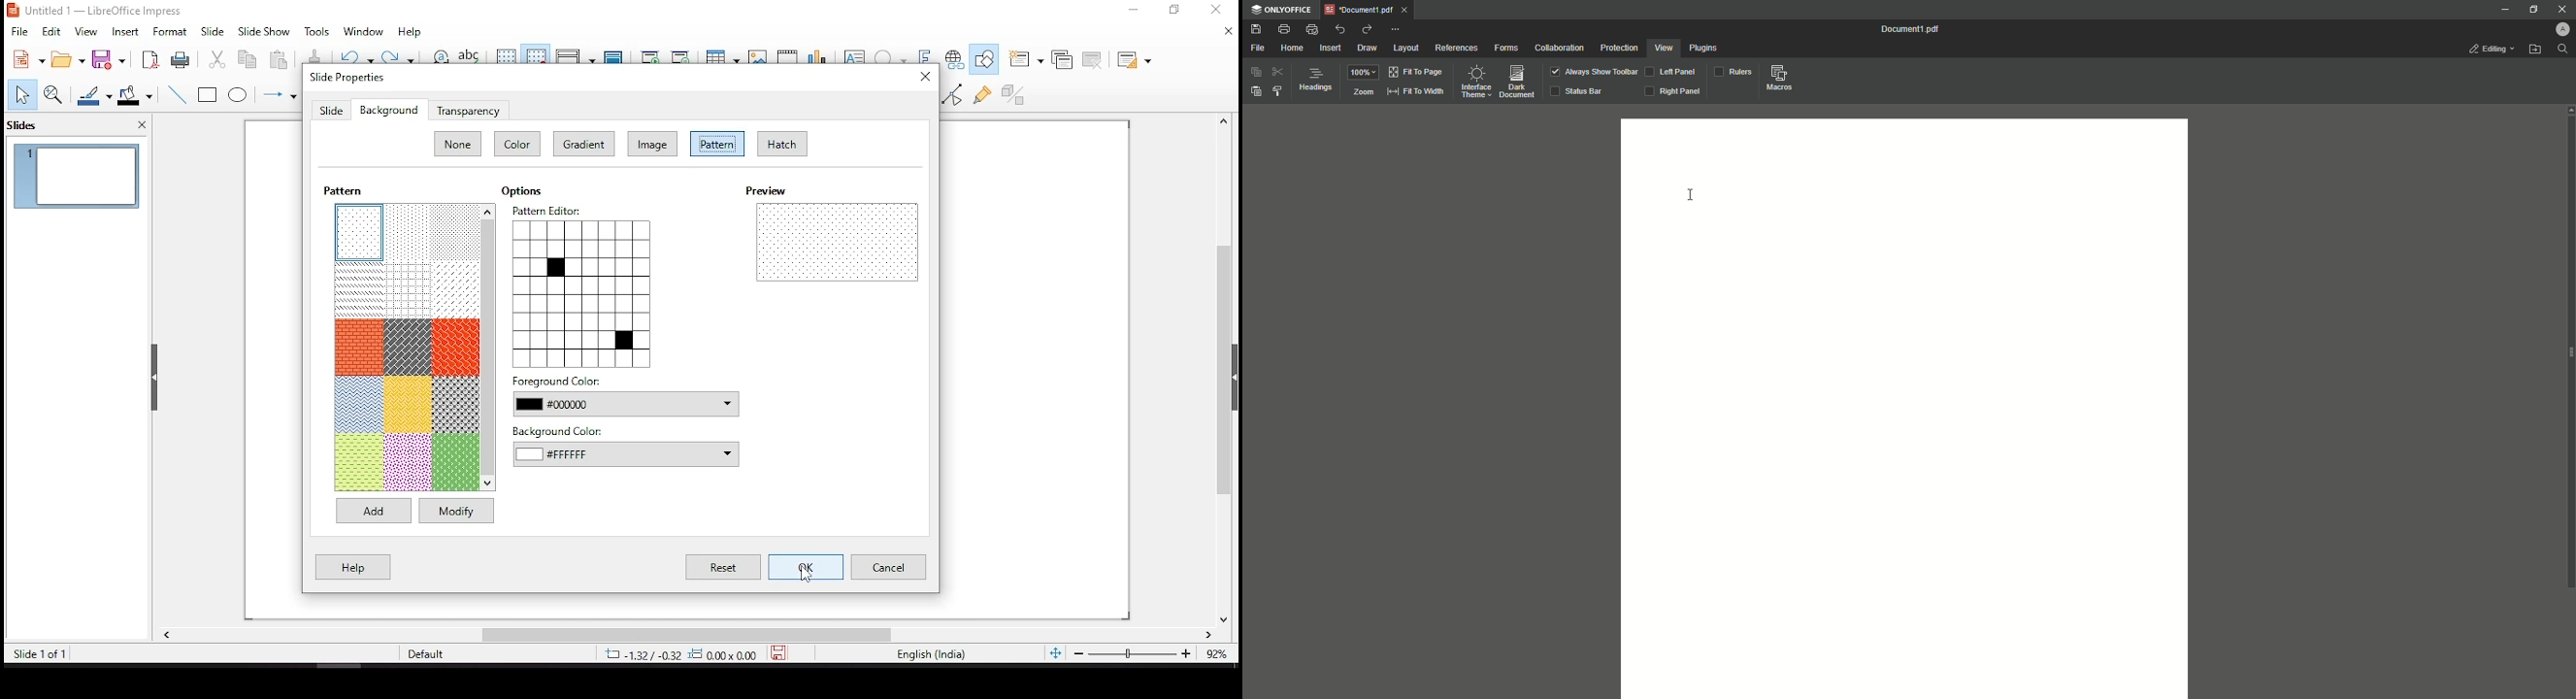  What do you see at coordinates (1693, 195) in the screenshot?
I see `Cursor` at bounding box center [1693, 195].